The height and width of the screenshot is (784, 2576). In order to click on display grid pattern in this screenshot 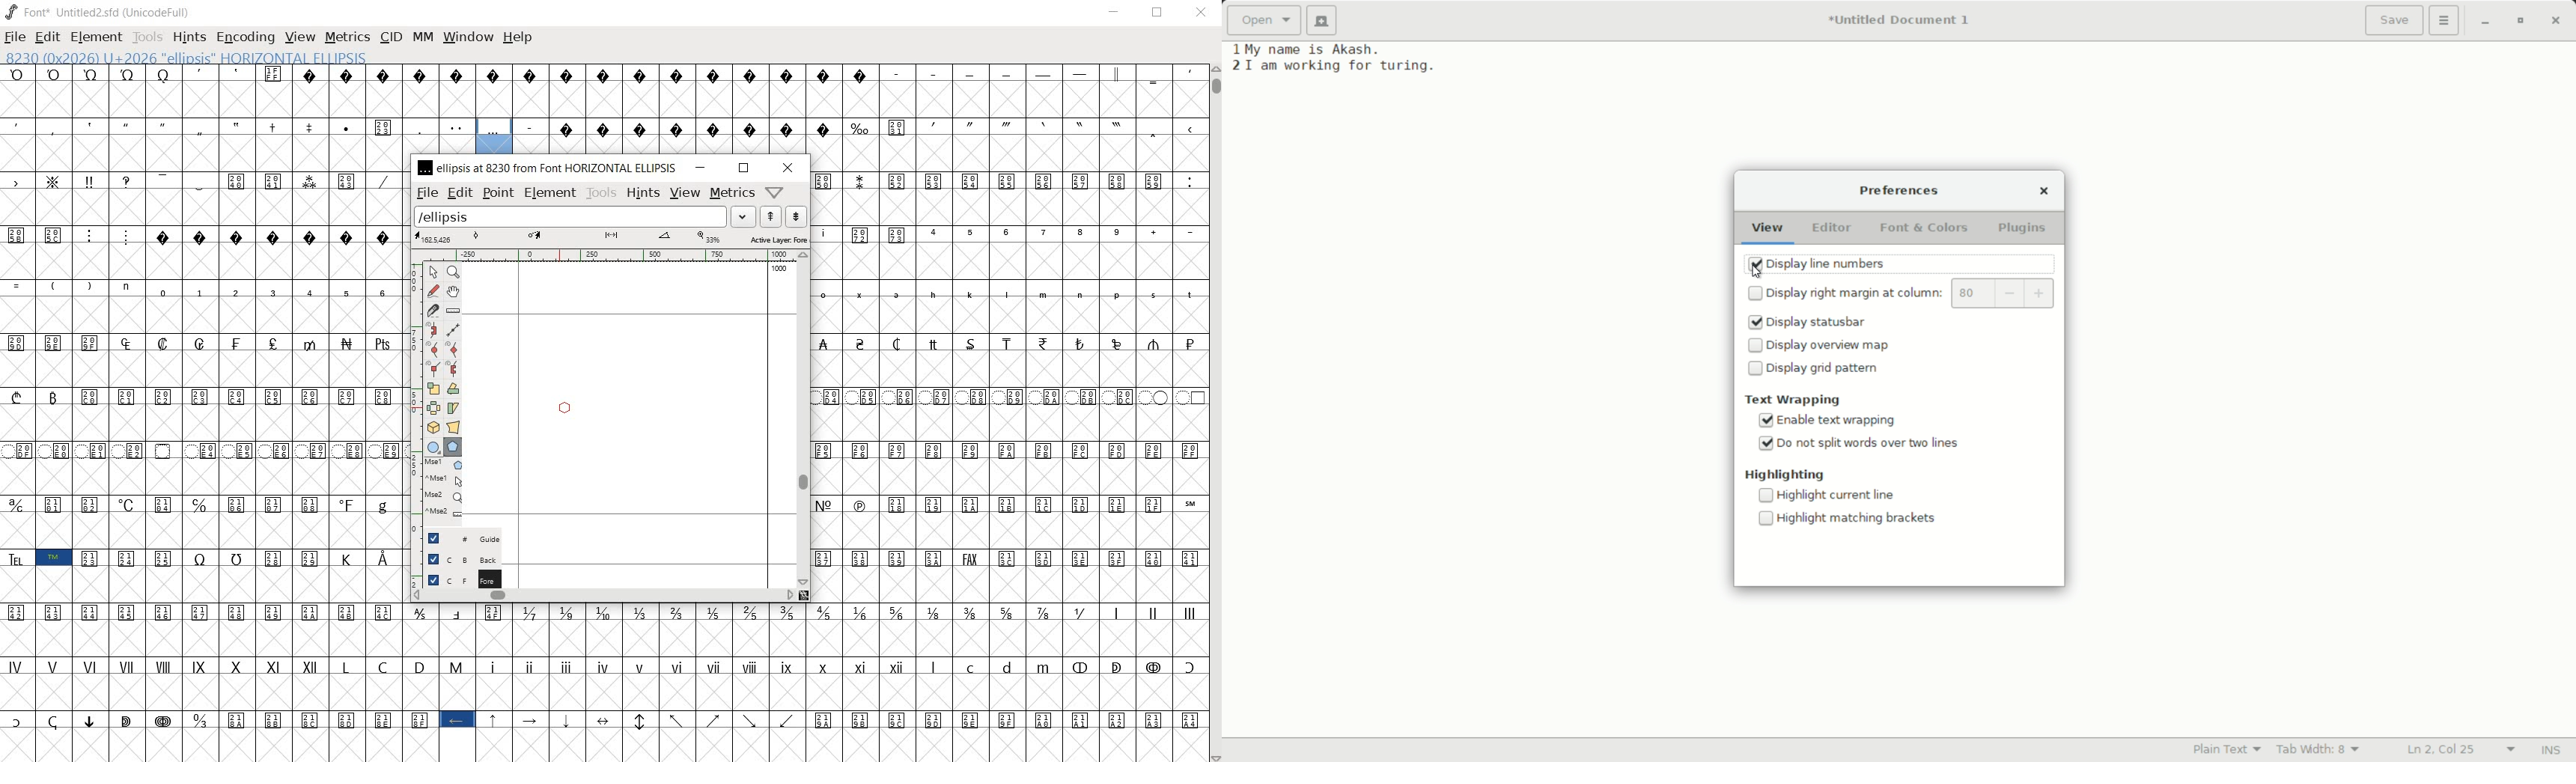, I will do `click(1826, 368)`.